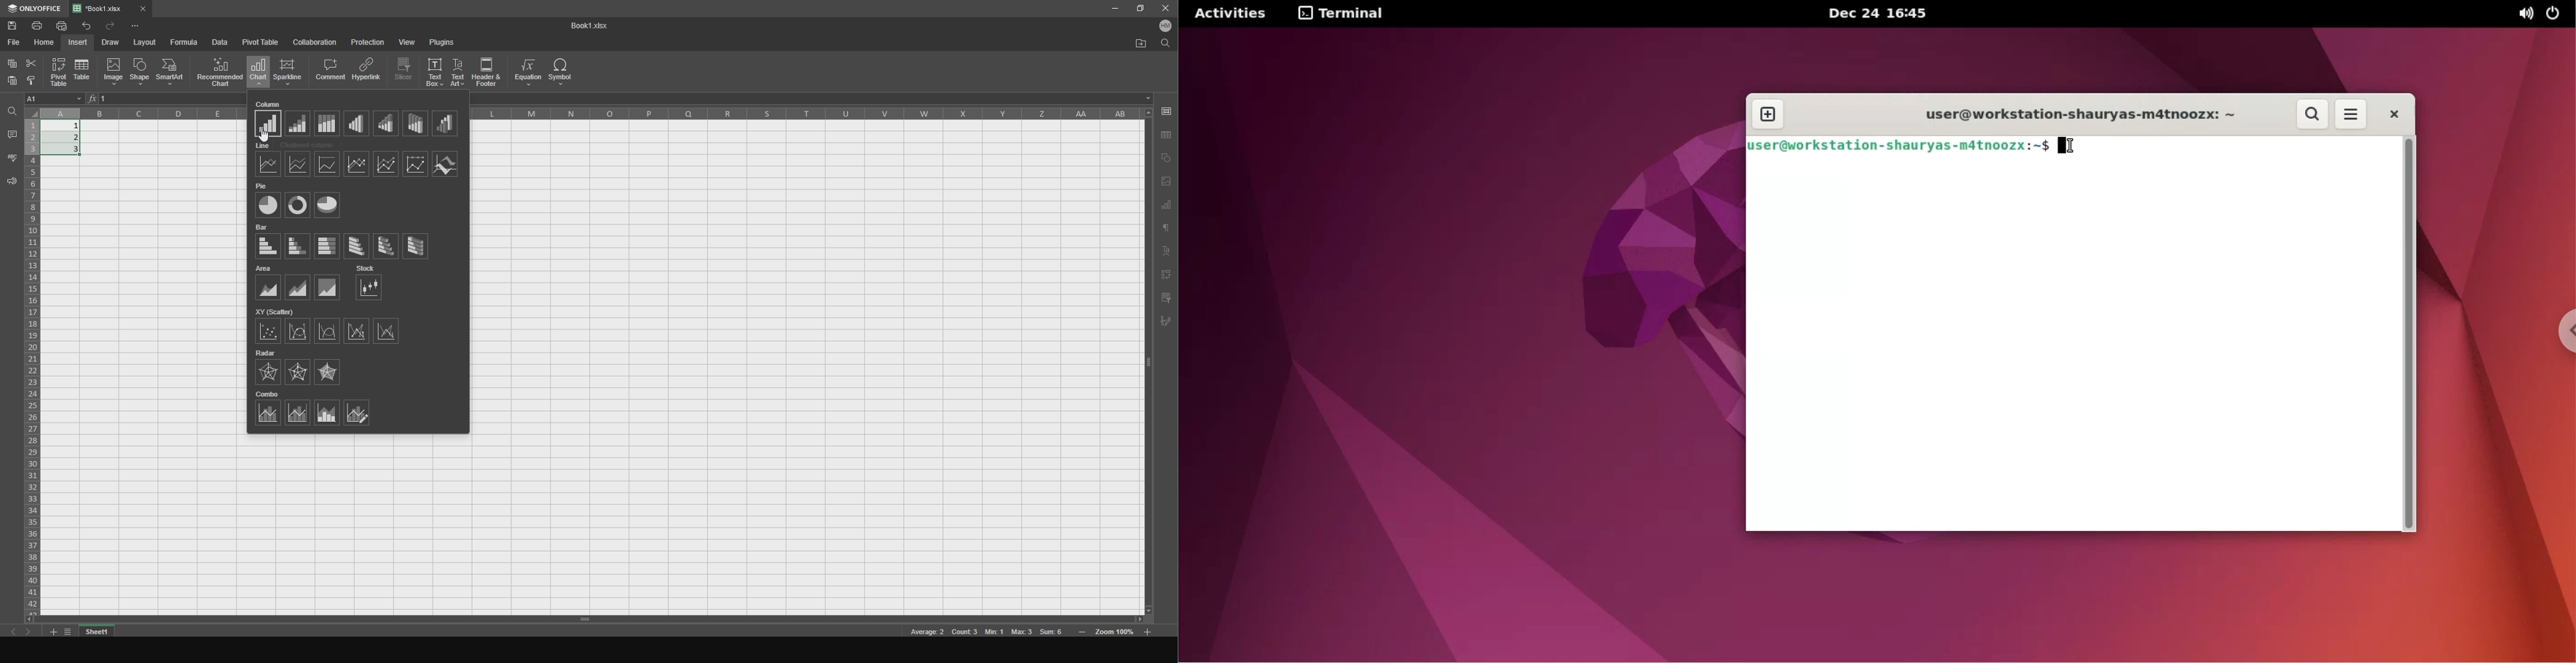 The image size is (2576, 672). I want to click on horizontal slider, so click(581, 619).